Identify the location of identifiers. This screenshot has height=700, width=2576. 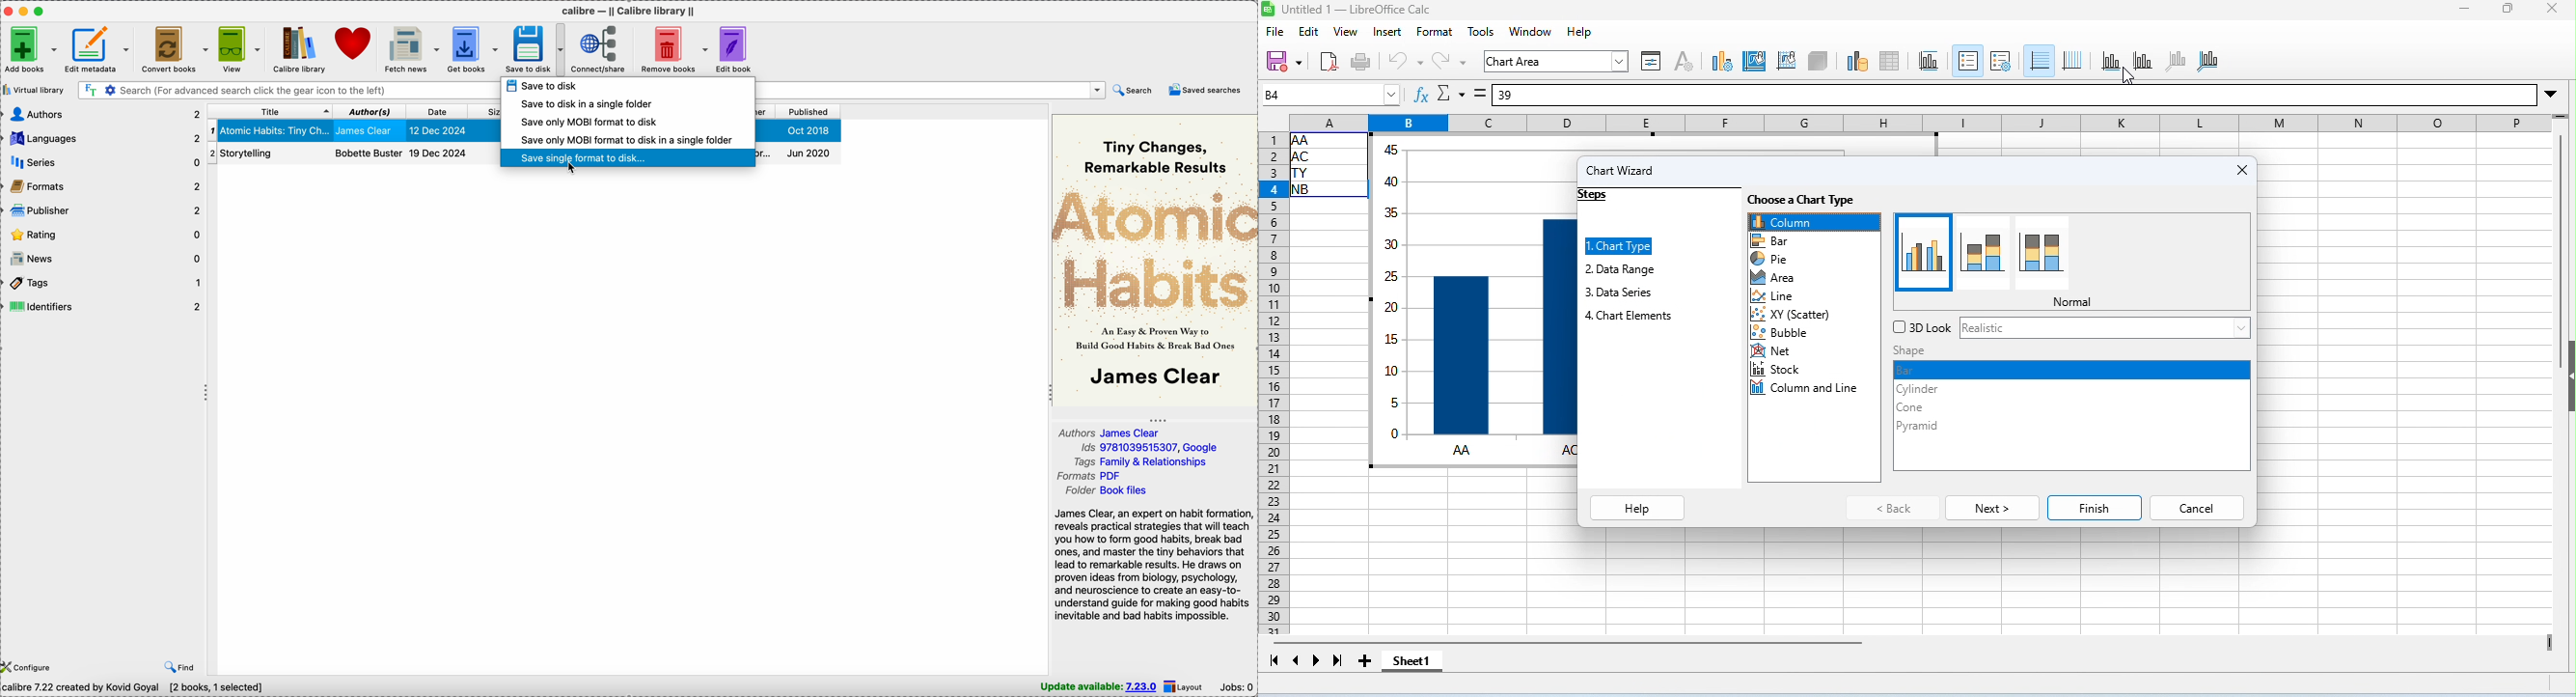
(104, 307).